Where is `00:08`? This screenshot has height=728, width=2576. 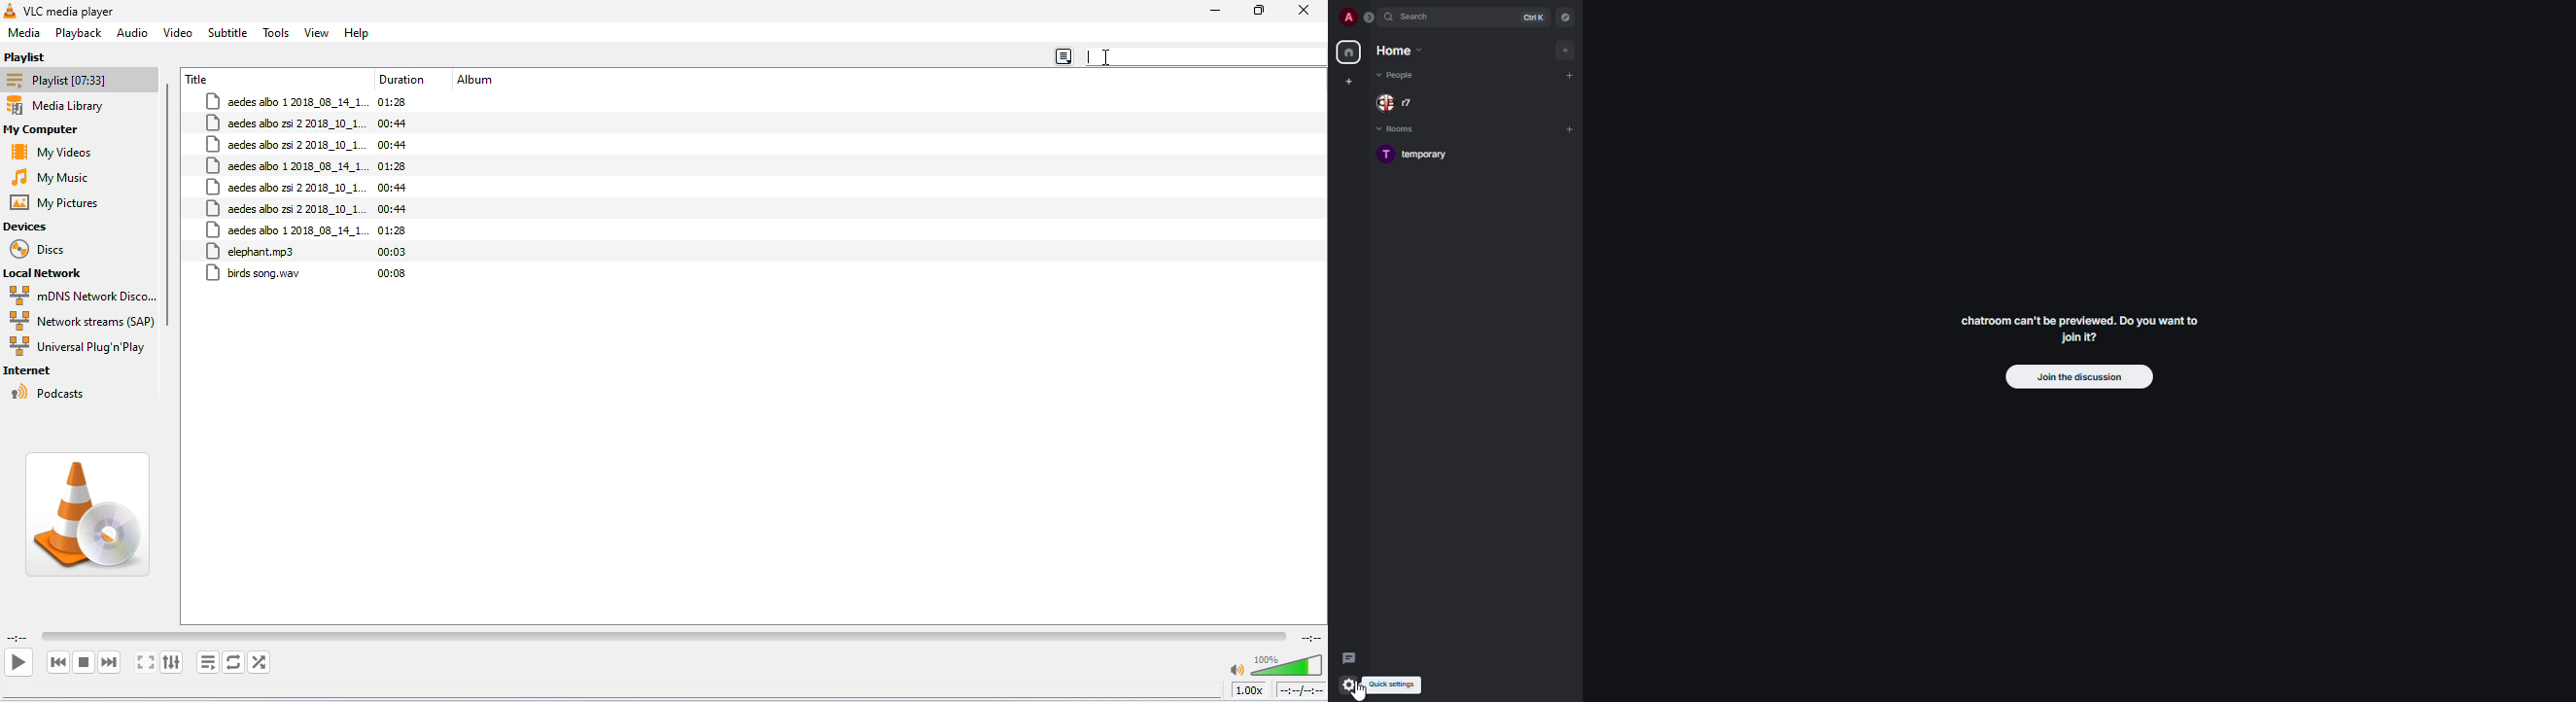
00:08 is located at coordinates (392, 273).